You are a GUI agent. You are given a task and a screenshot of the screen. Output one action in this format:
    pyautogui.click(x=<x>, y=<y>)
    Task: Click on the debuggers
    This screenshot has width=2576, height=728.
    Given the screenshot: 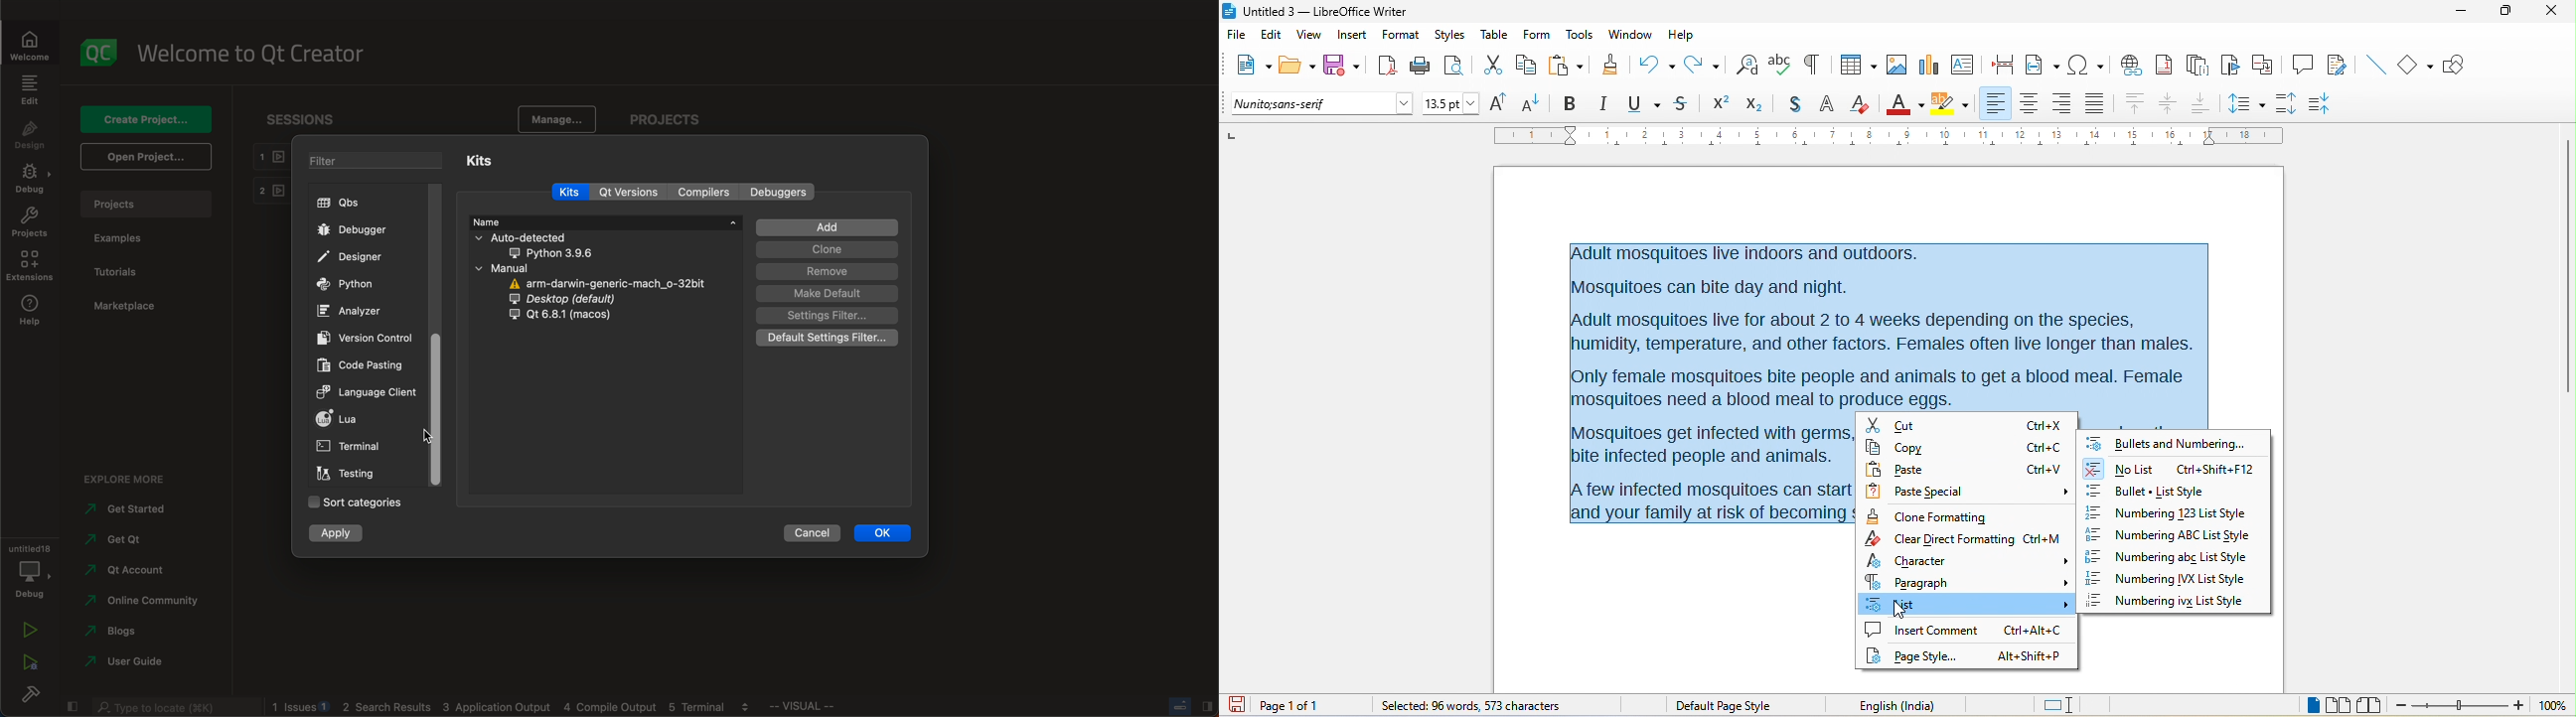 What is the action you would take?
    pyautogui.click(x=782, y=191)
    